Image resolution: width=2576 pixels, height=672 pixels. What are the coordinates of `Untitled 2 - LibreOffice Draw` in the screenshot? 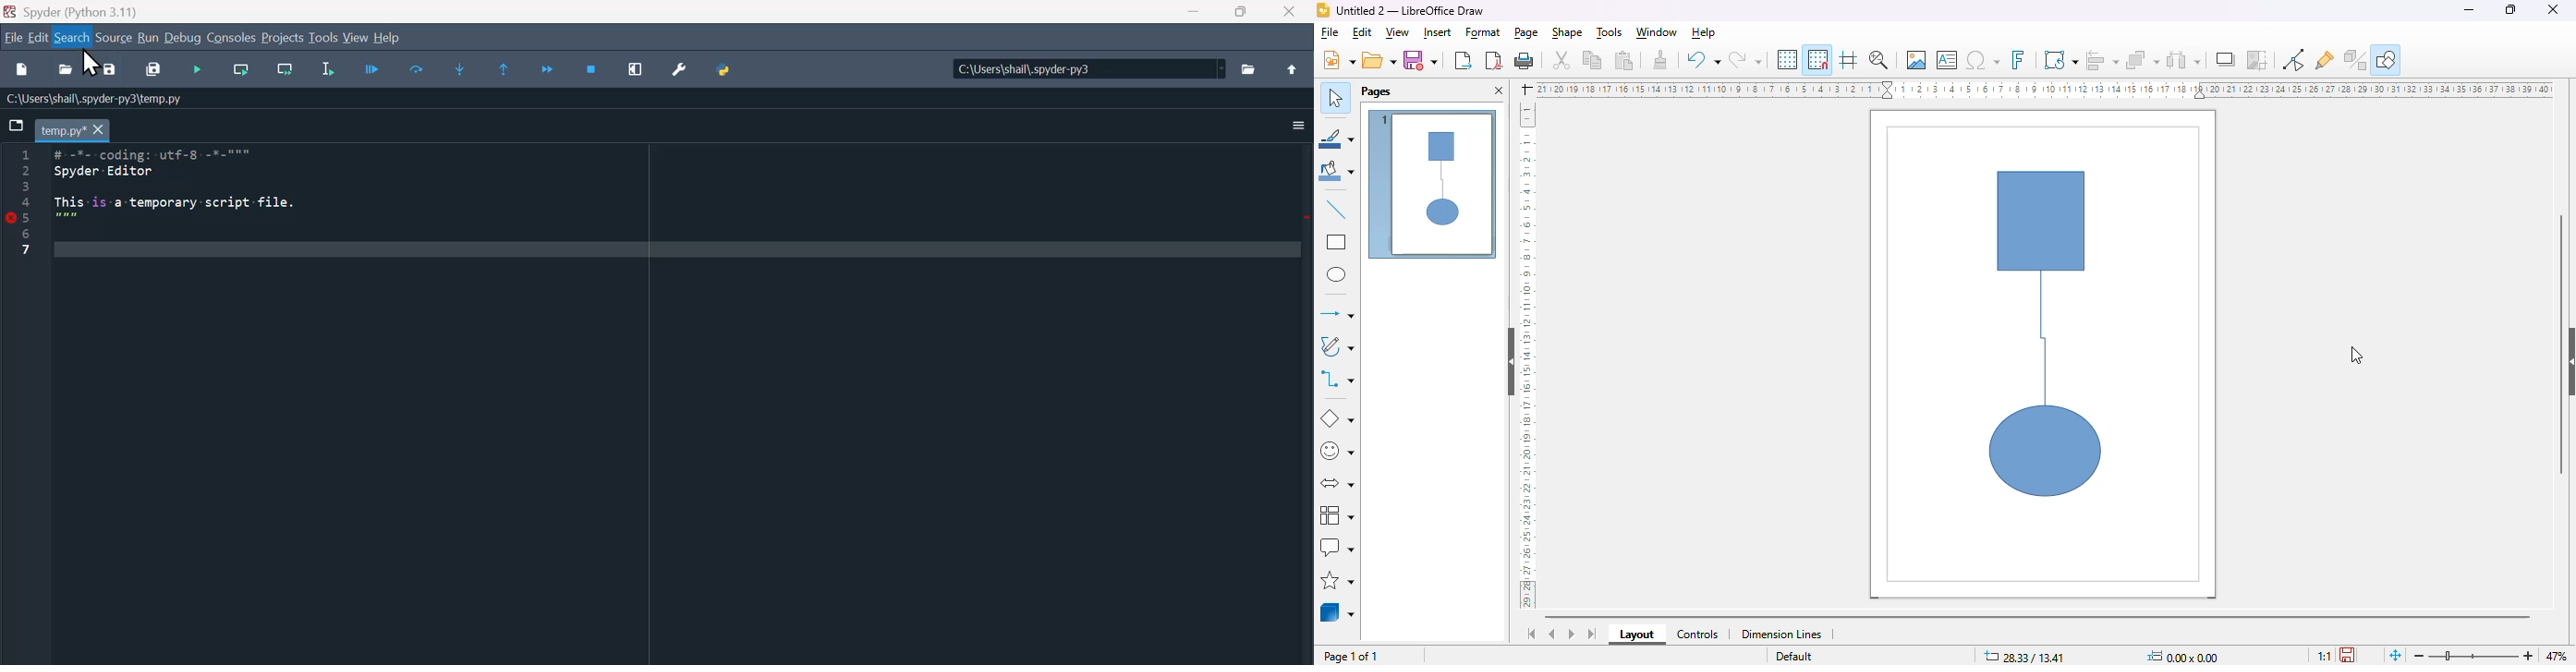 It's located at (1411, 10).